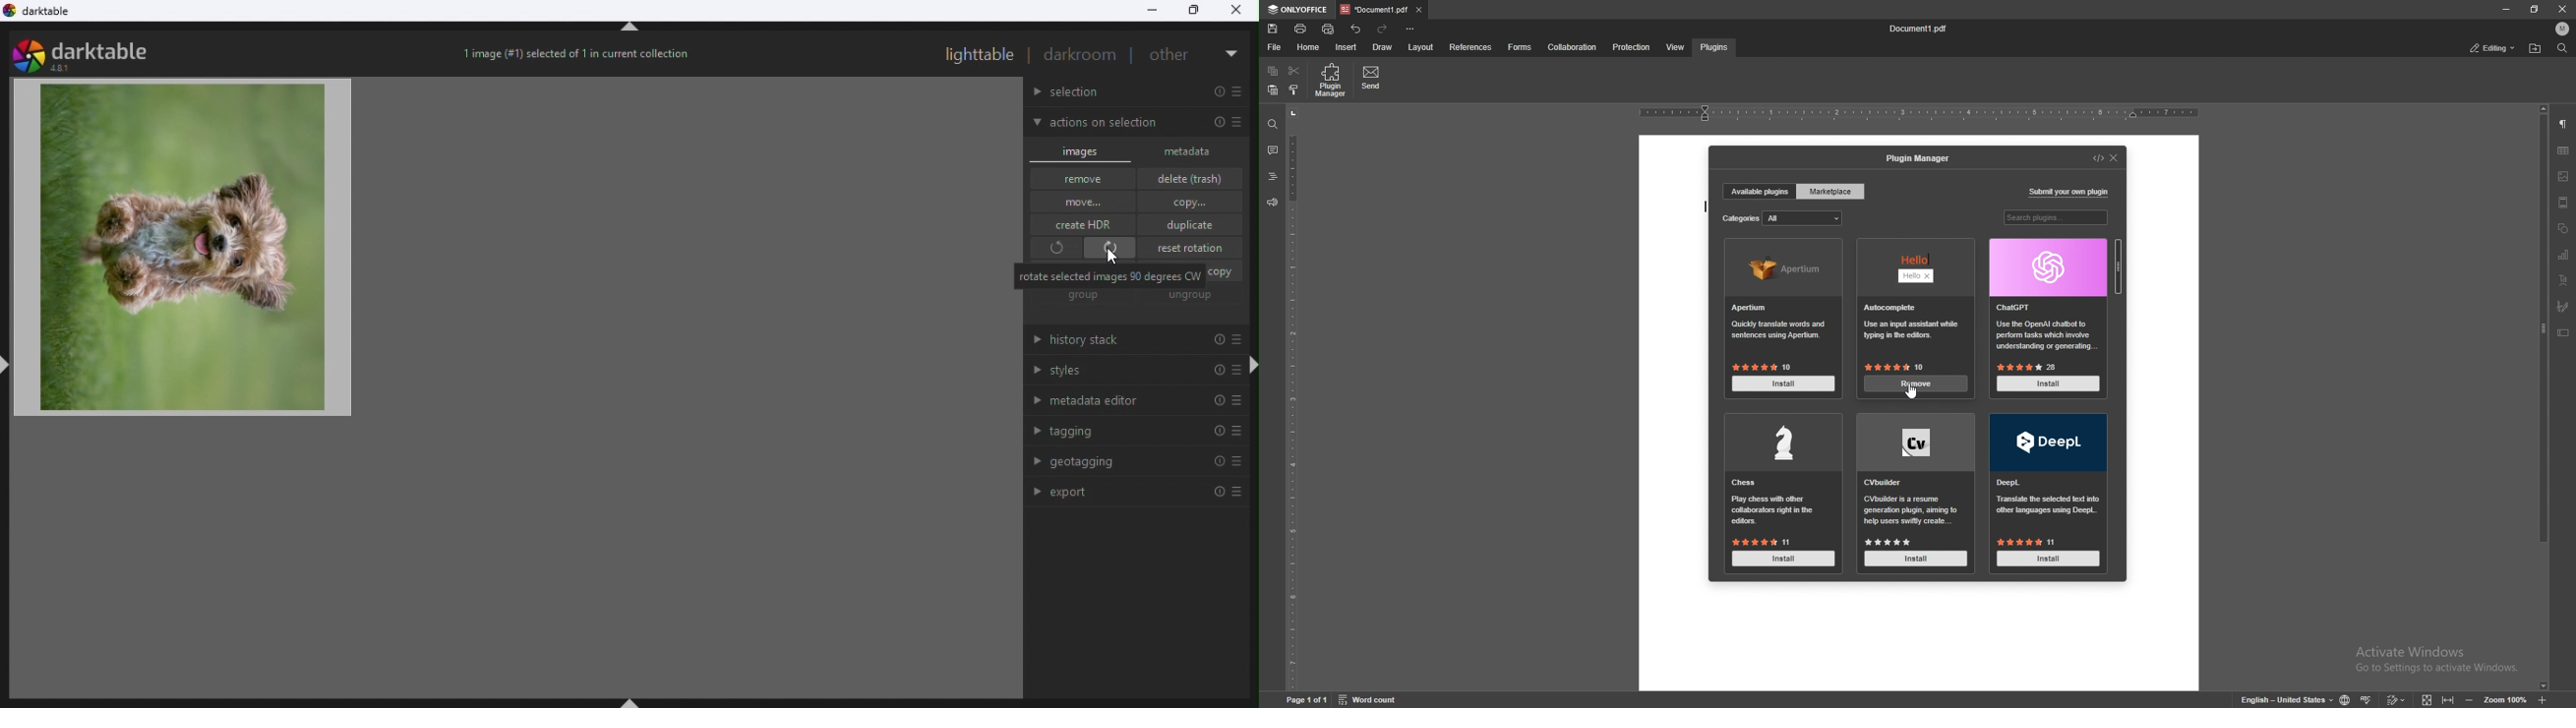  What do you see at coordinates (1194, 247) in the screenshot?
I see `reset rotation` at bounding box center [1194, 247].